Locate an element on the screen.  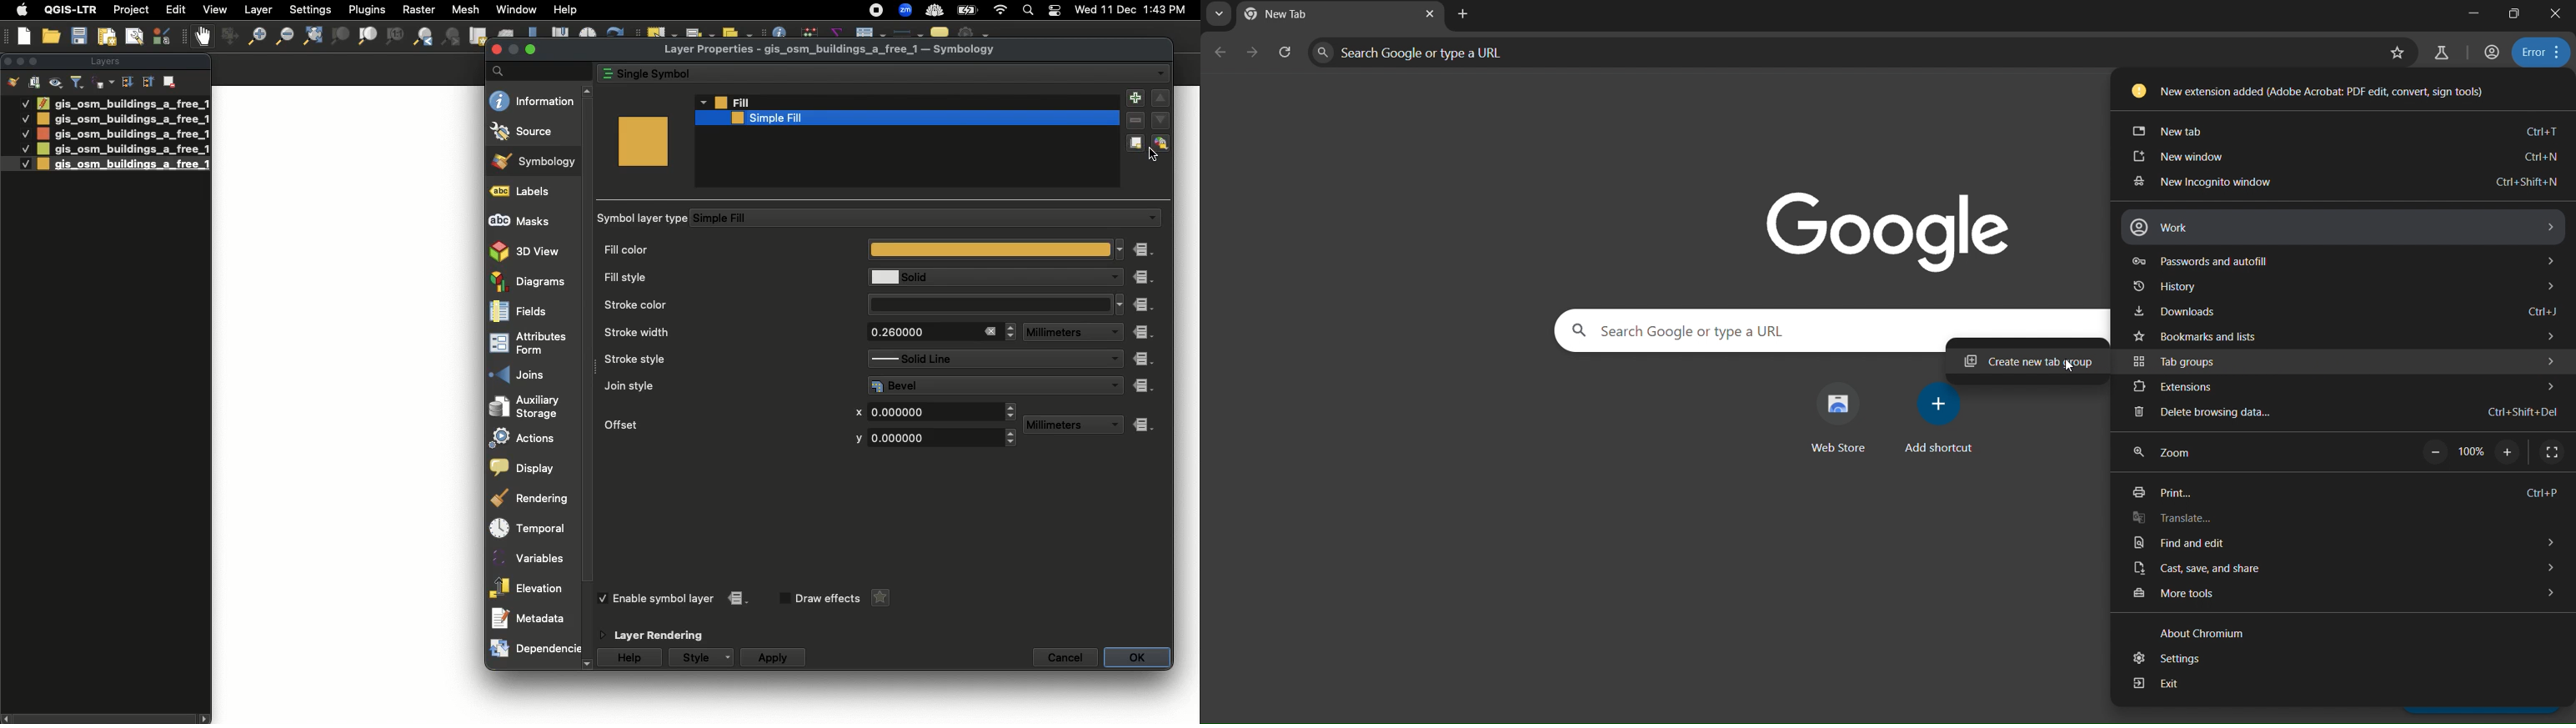
bookmark this page is located at coordinates (2397, 52).